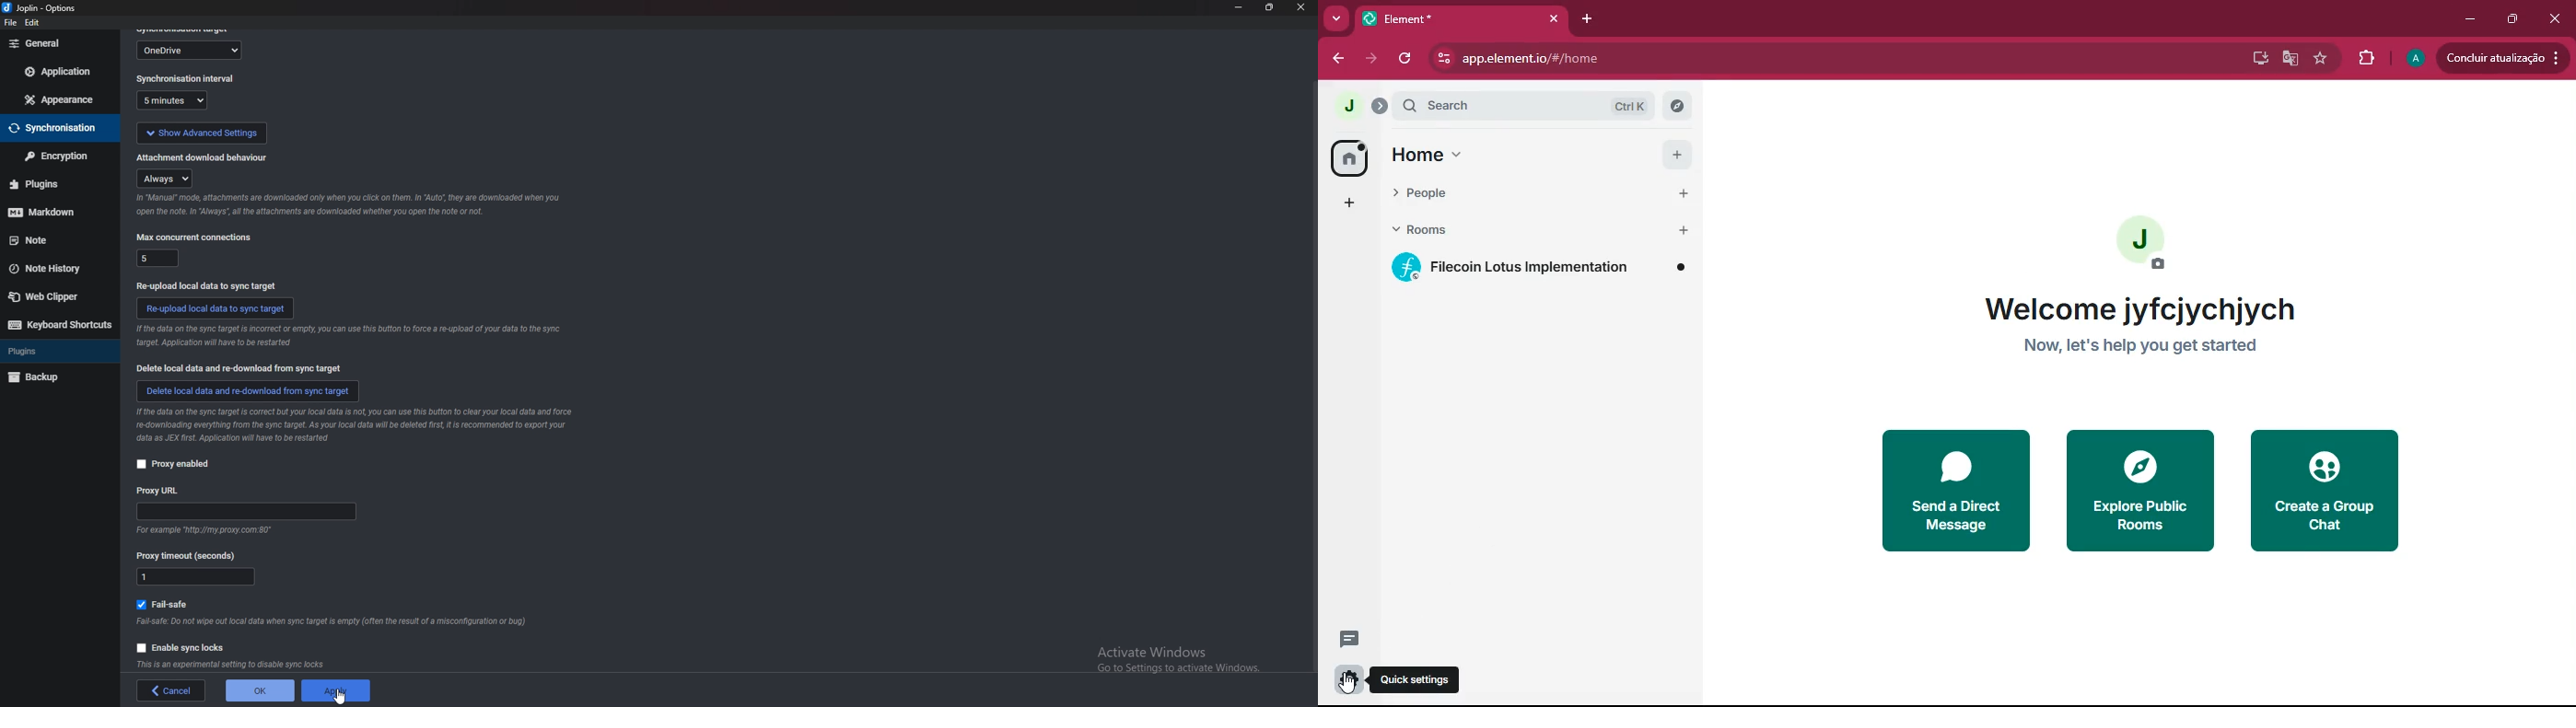  What do you see at coordinates (1349, 158) in the screenshot?
I see `home` at bounding box center [1349, 158].